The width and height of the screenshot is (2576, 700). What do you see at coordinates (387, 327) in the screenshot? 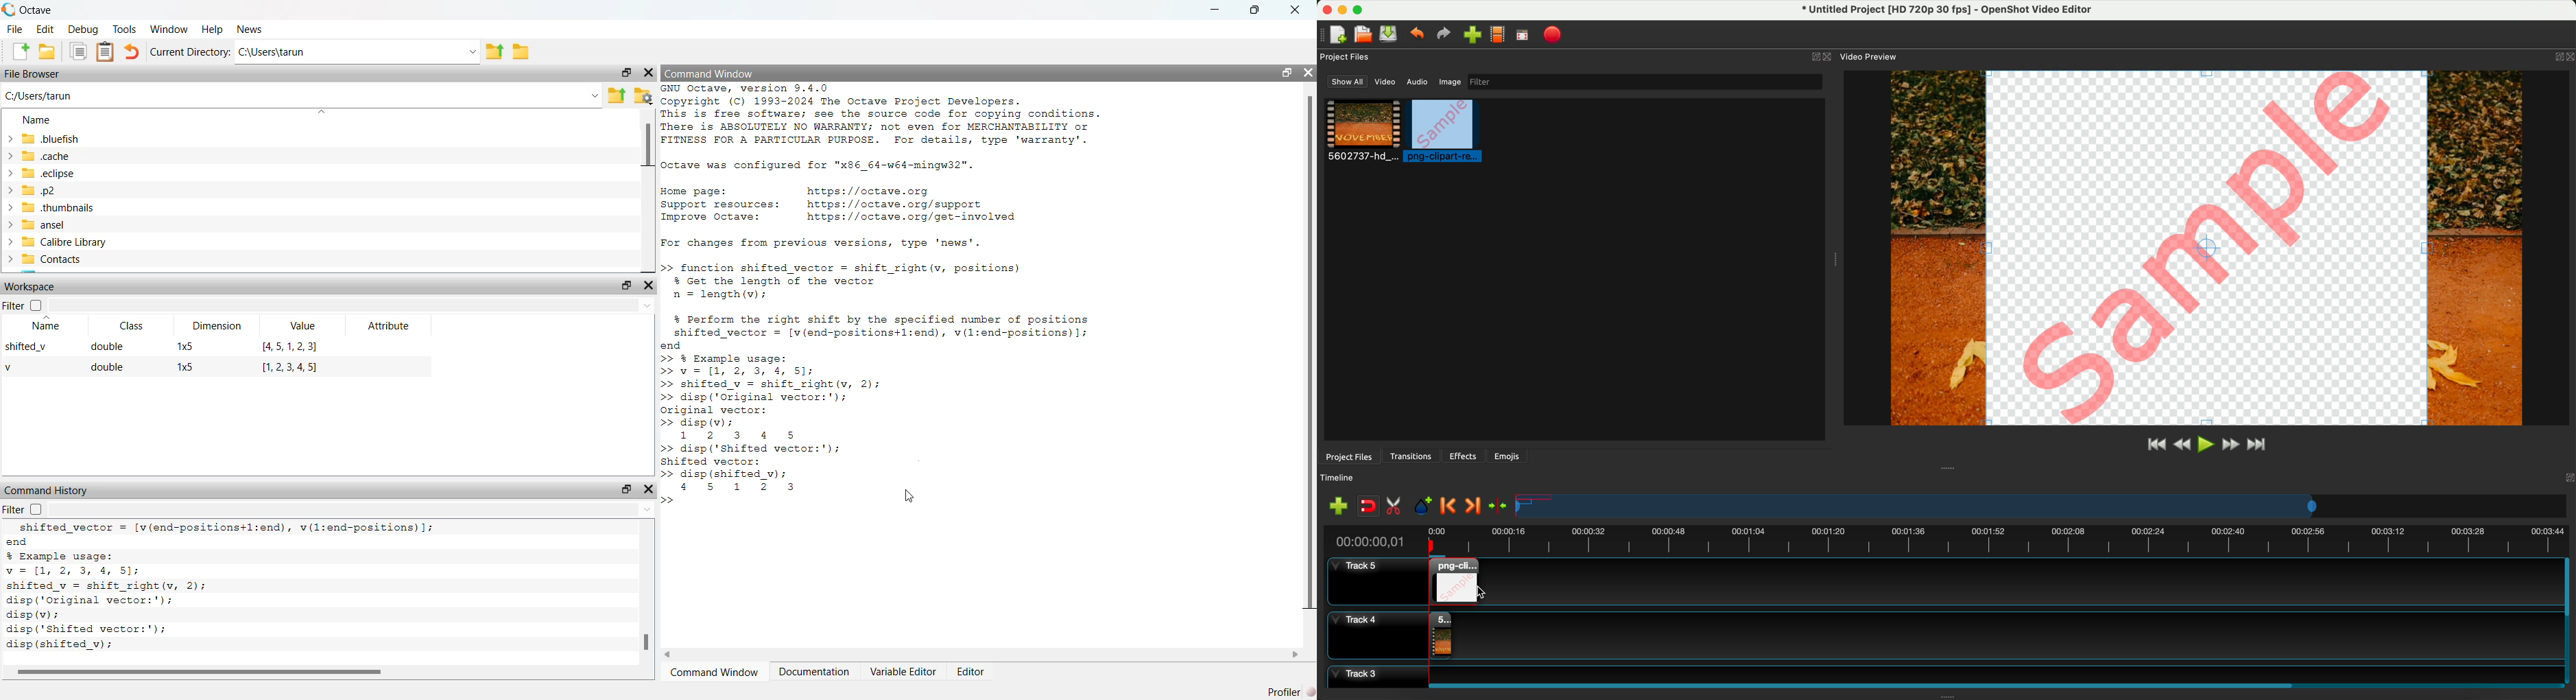
I see `attribute` at bounding box center [387, 327].